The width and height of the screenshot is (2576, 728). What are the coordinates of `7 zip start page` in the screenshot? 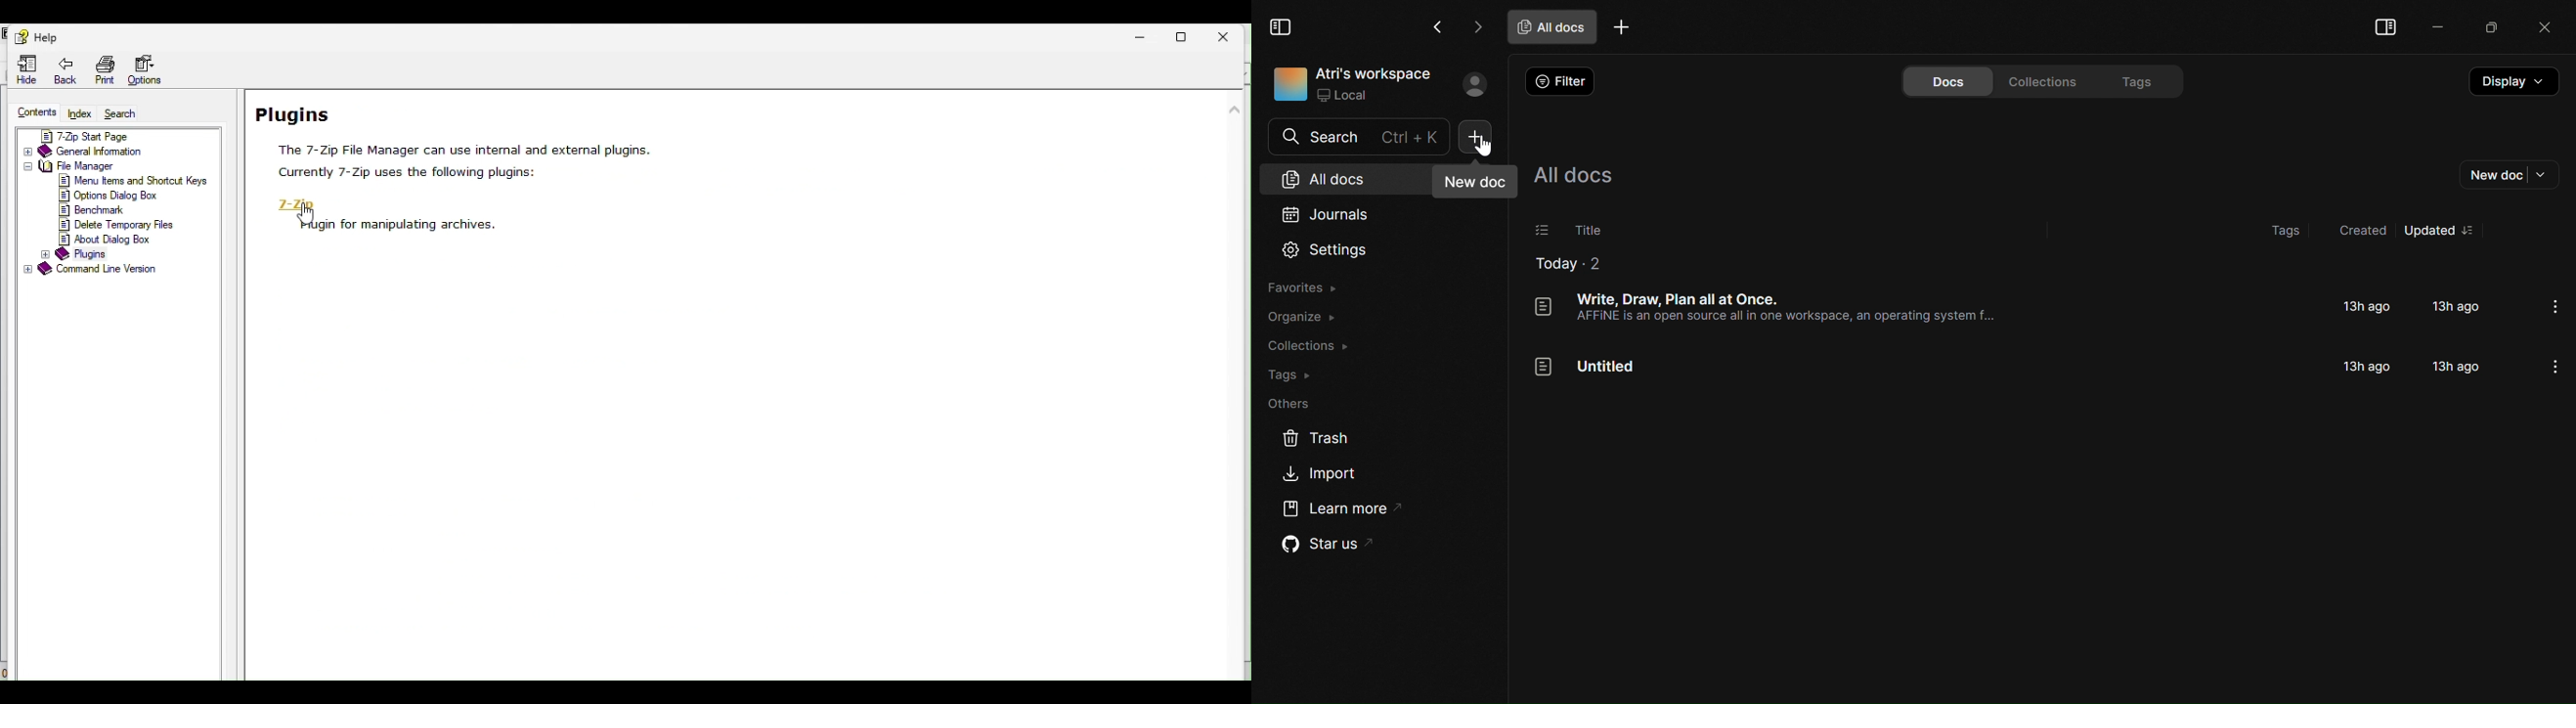 It's located at (82, 134).